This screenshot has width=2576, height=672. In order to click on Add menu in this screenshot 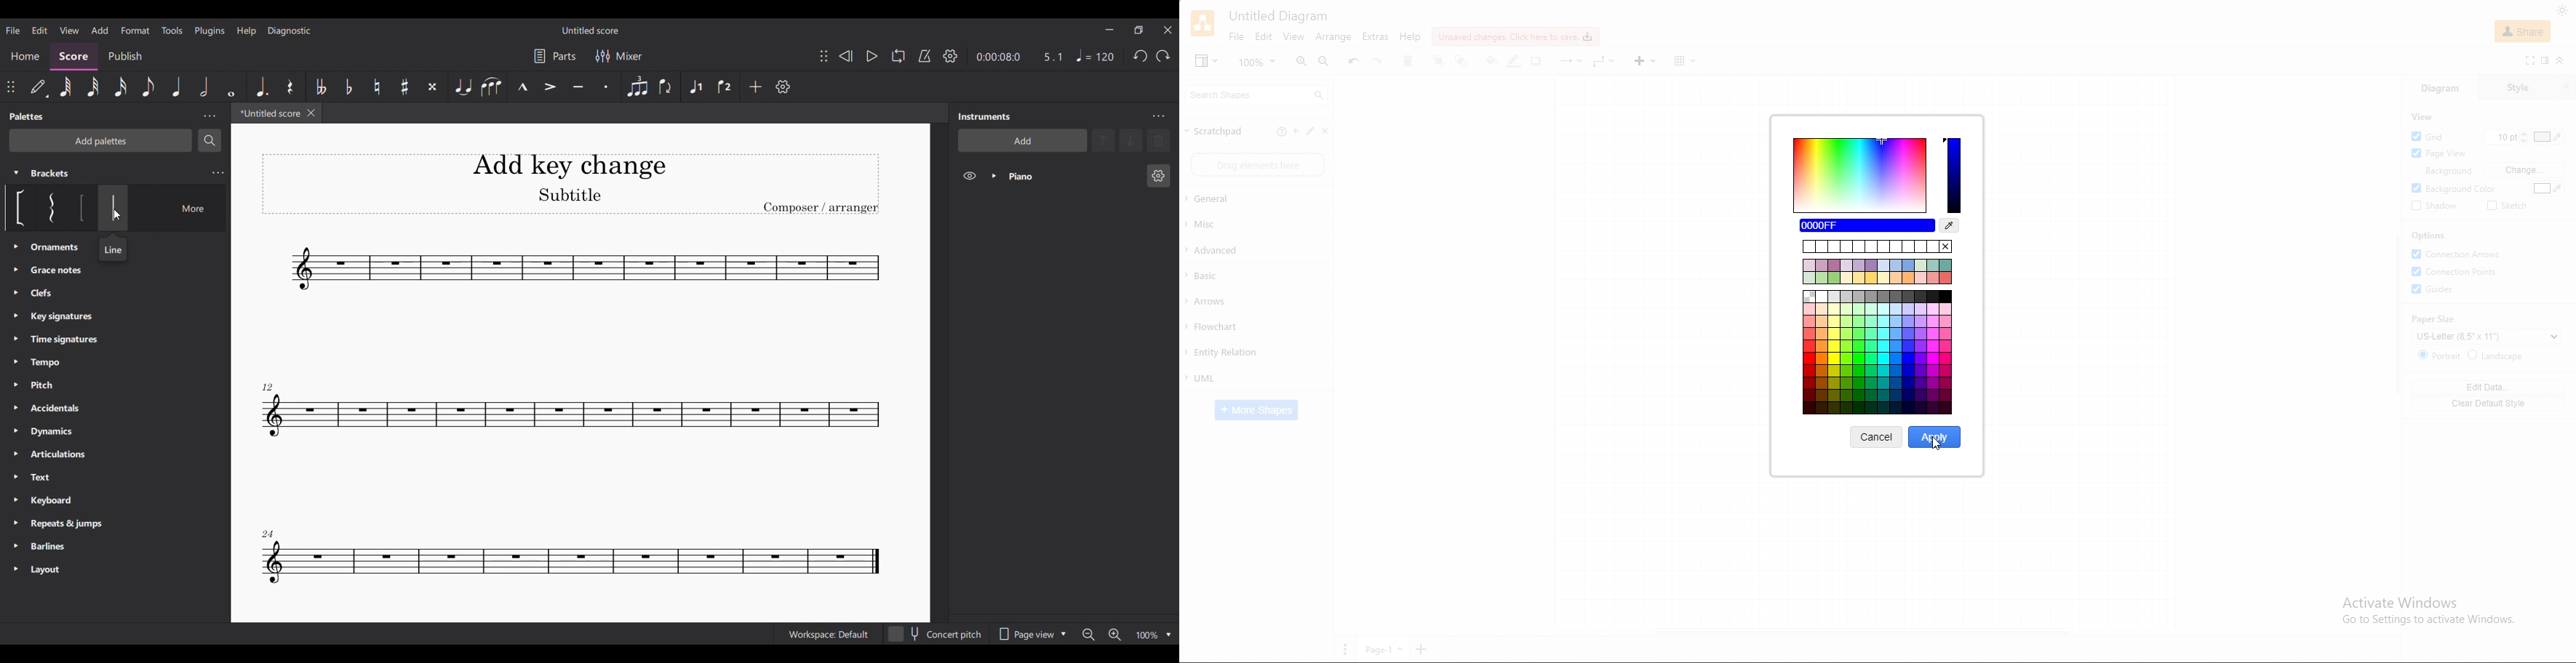, I will do `click(99, 30)`.